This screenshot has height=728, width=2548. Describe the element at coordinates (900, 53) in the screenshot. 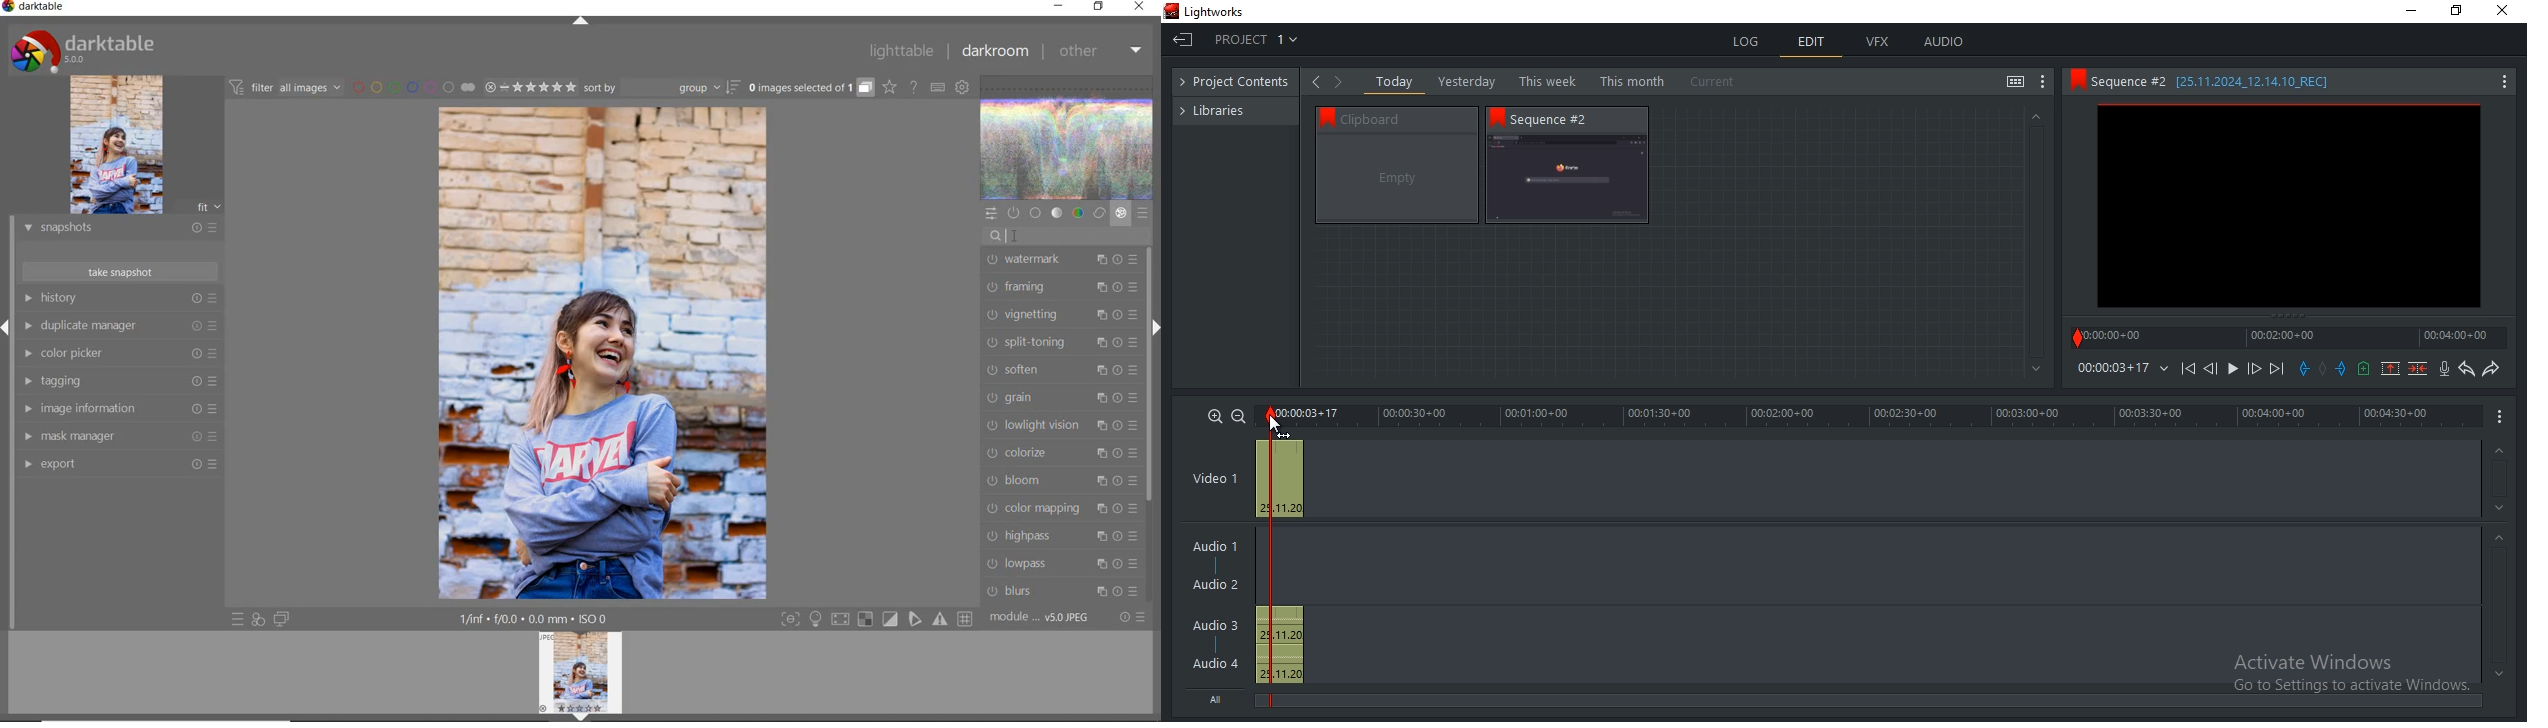

I see `lighttable` at that location.